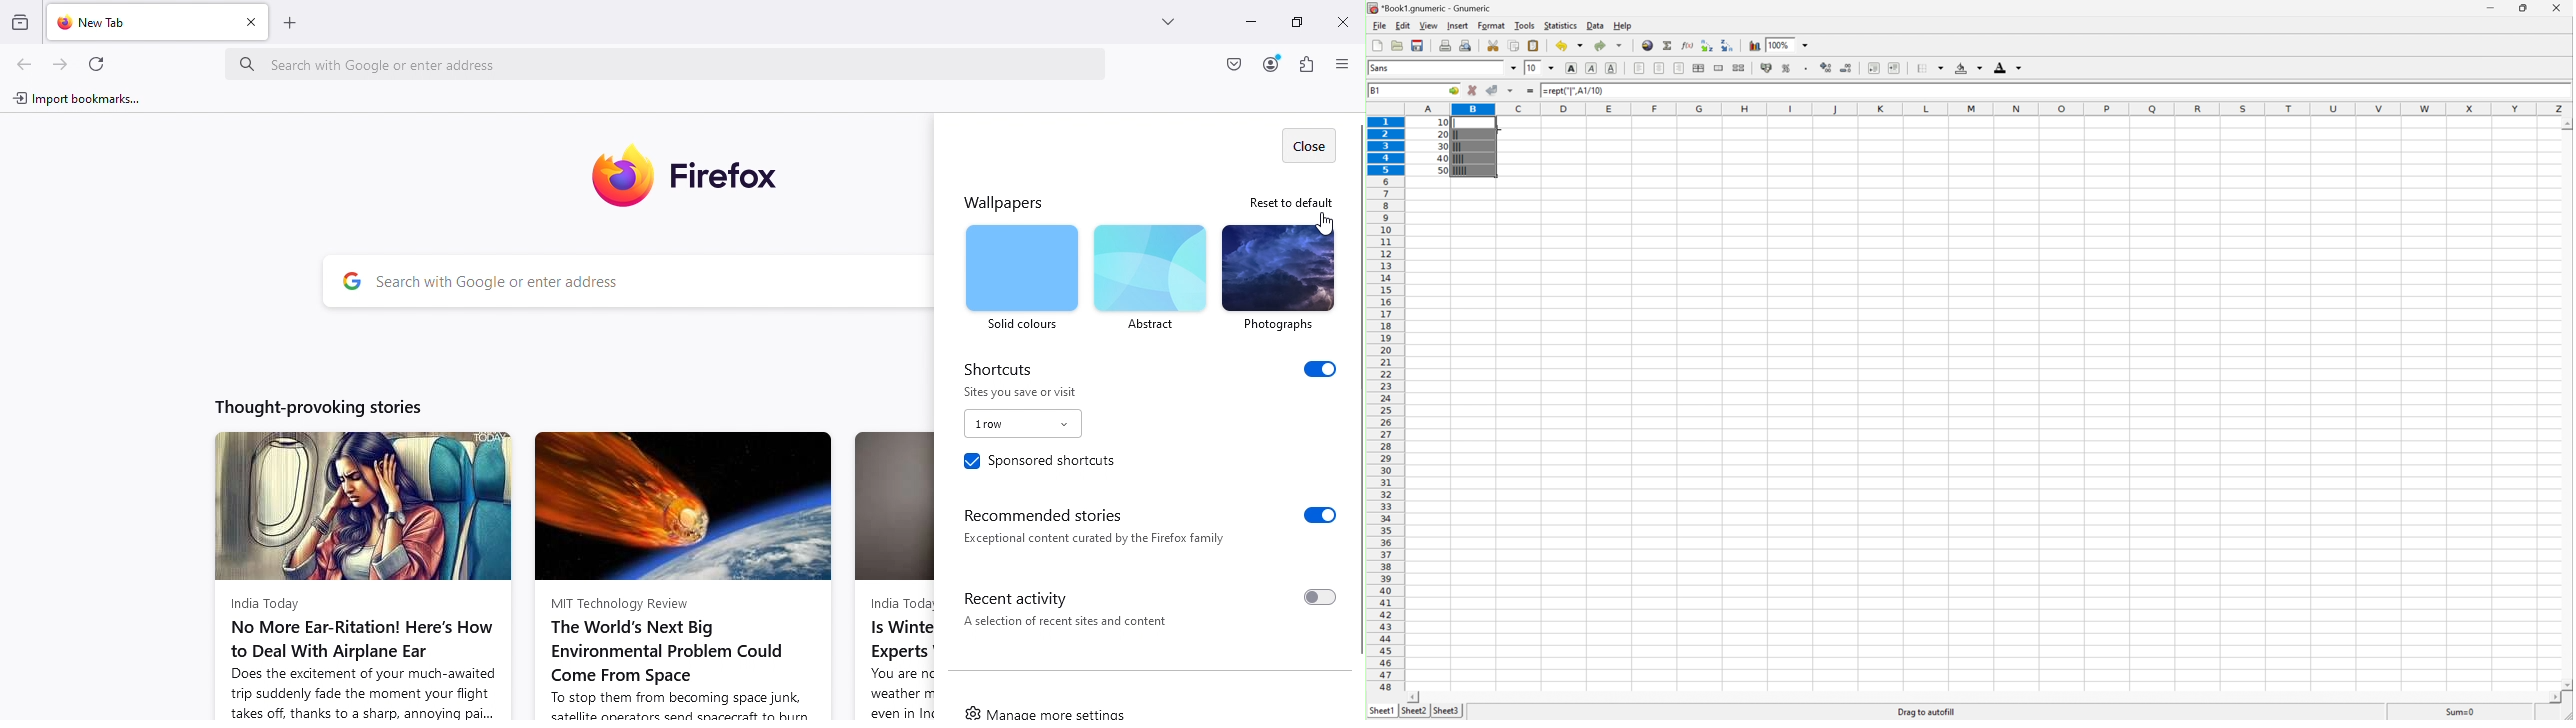 Image resolution: width=2576 pixels, height=728 pixels. I want to click on Copy selection, so click(1515, 46).